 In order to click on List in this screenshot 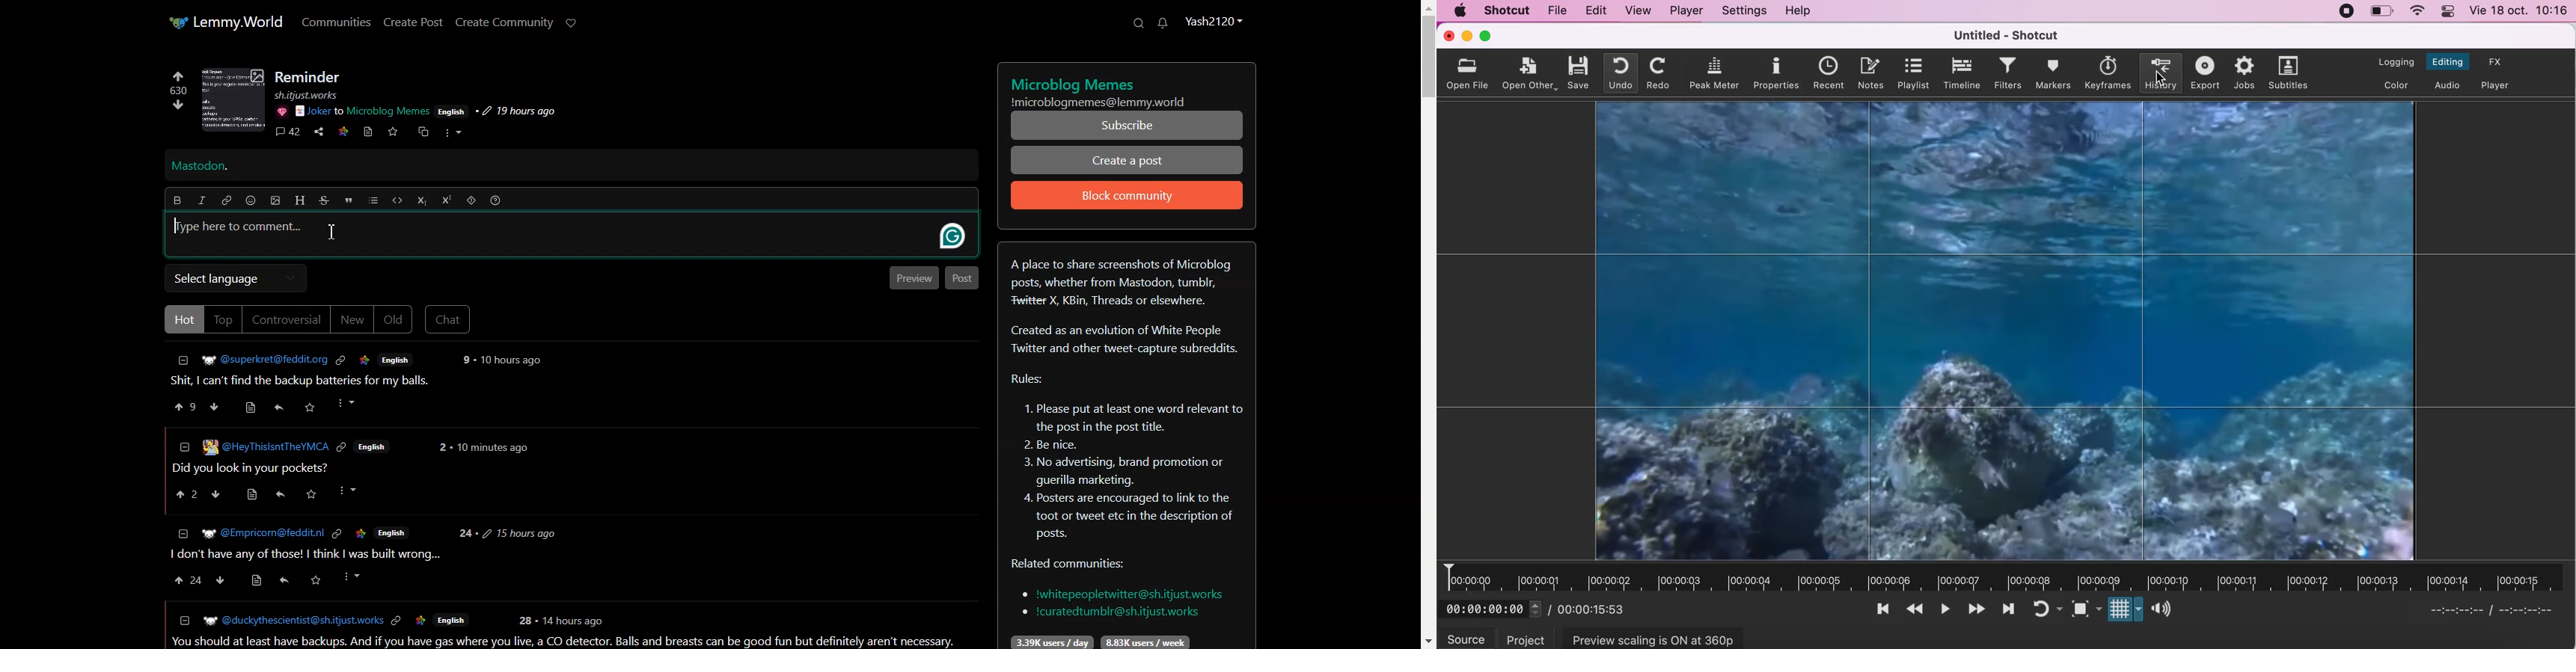, I will do `click(373, 200)`.